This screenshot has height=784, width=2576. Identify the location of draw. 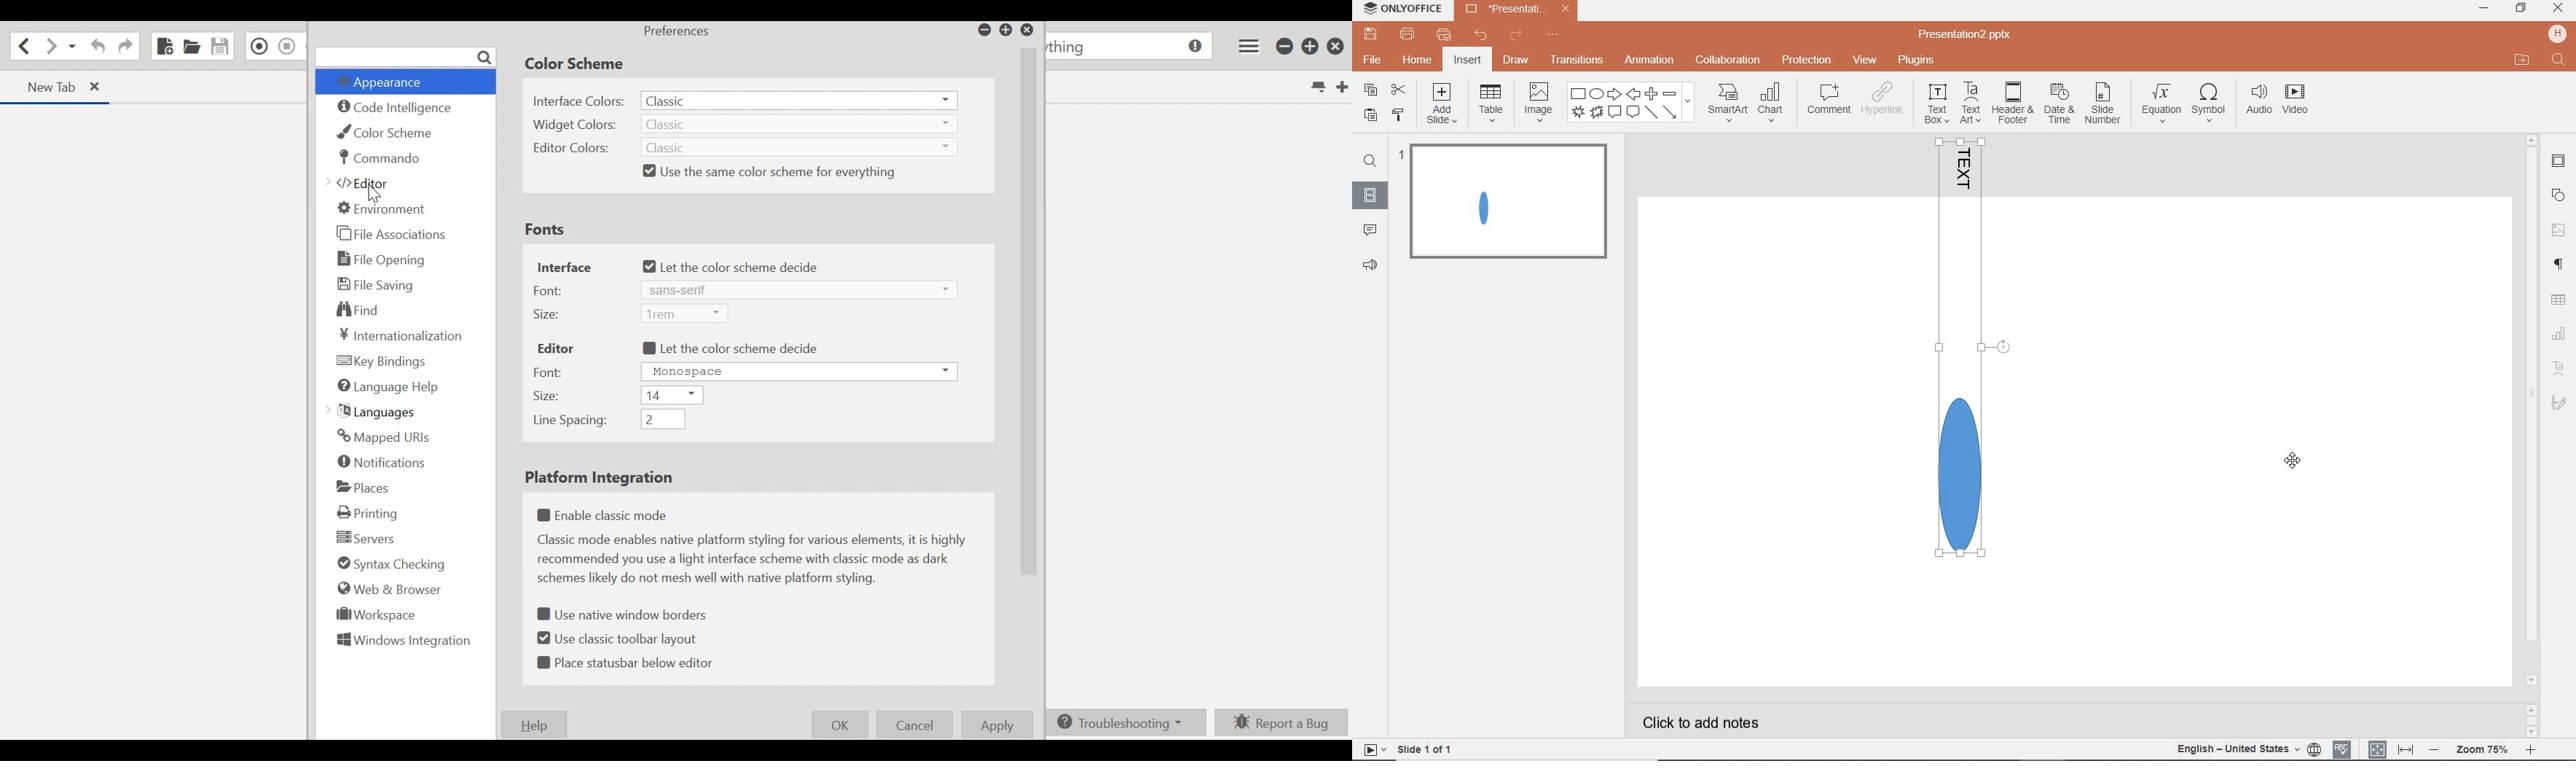
(1518, 60).